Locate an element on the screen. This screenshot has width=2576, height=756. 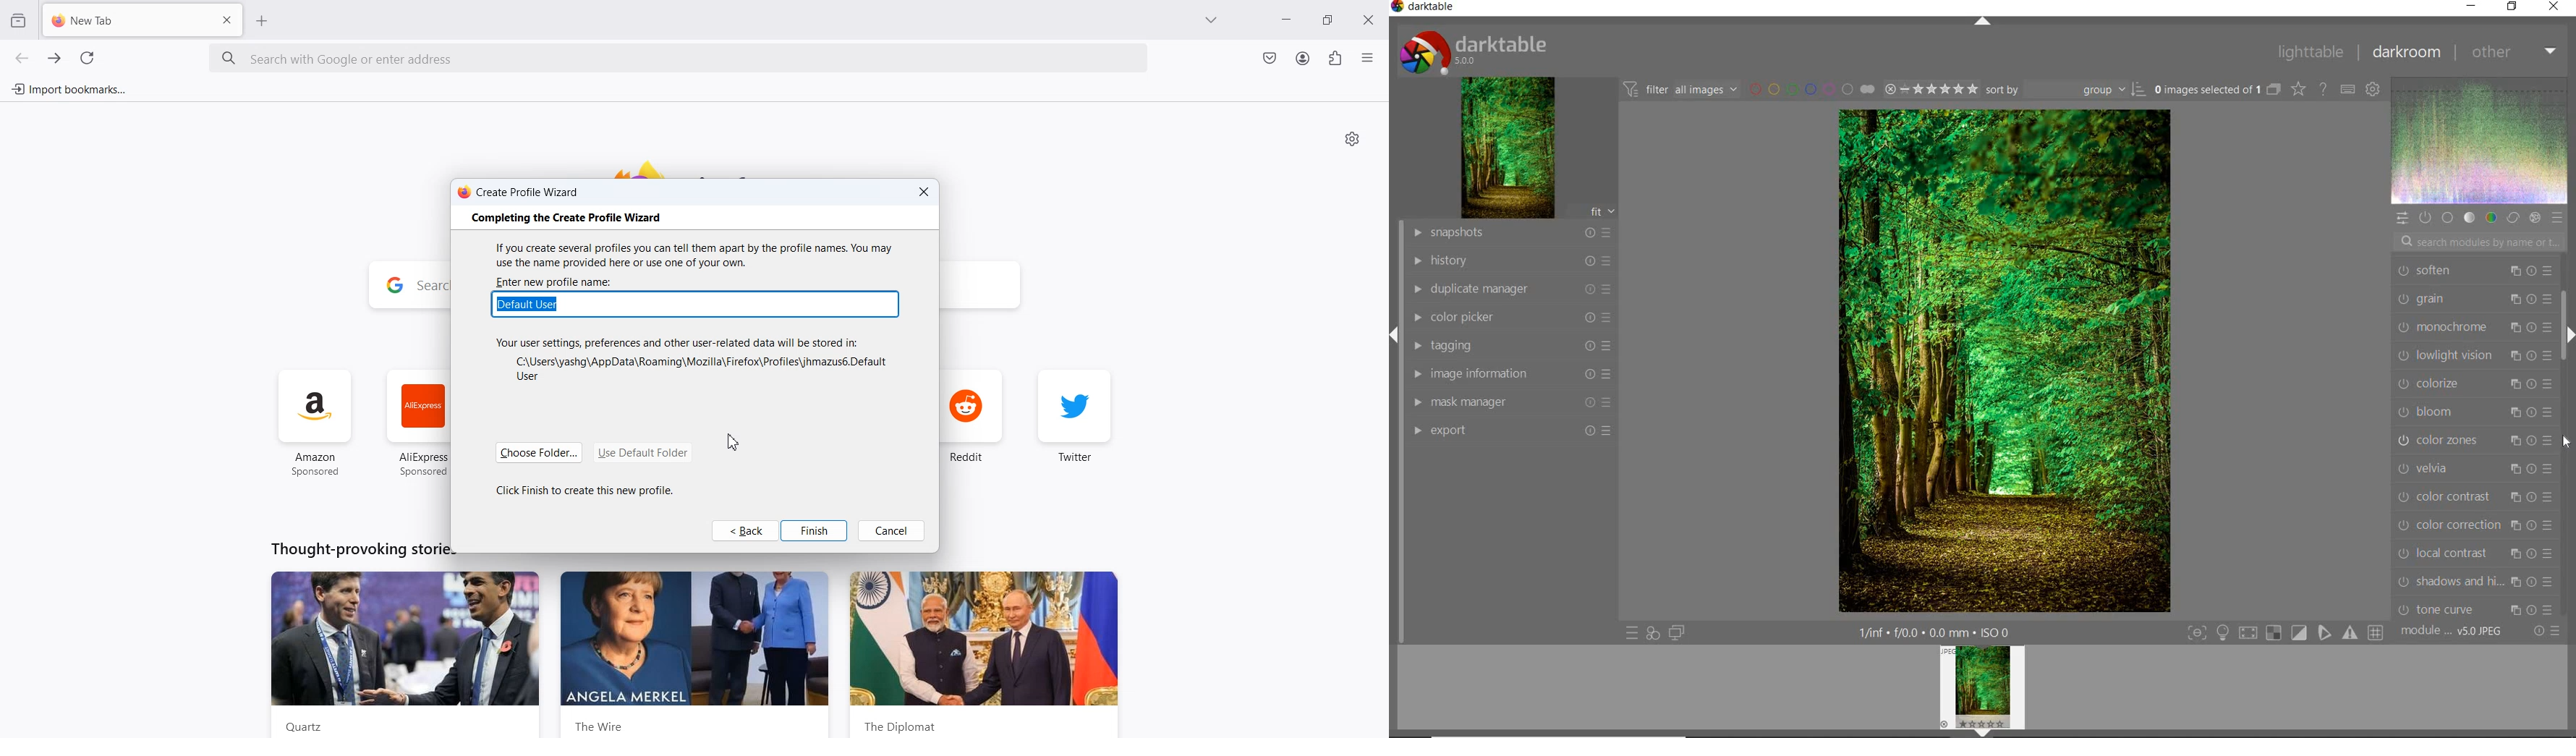
MASK MANAGER is located at coordinates (1509, 404).